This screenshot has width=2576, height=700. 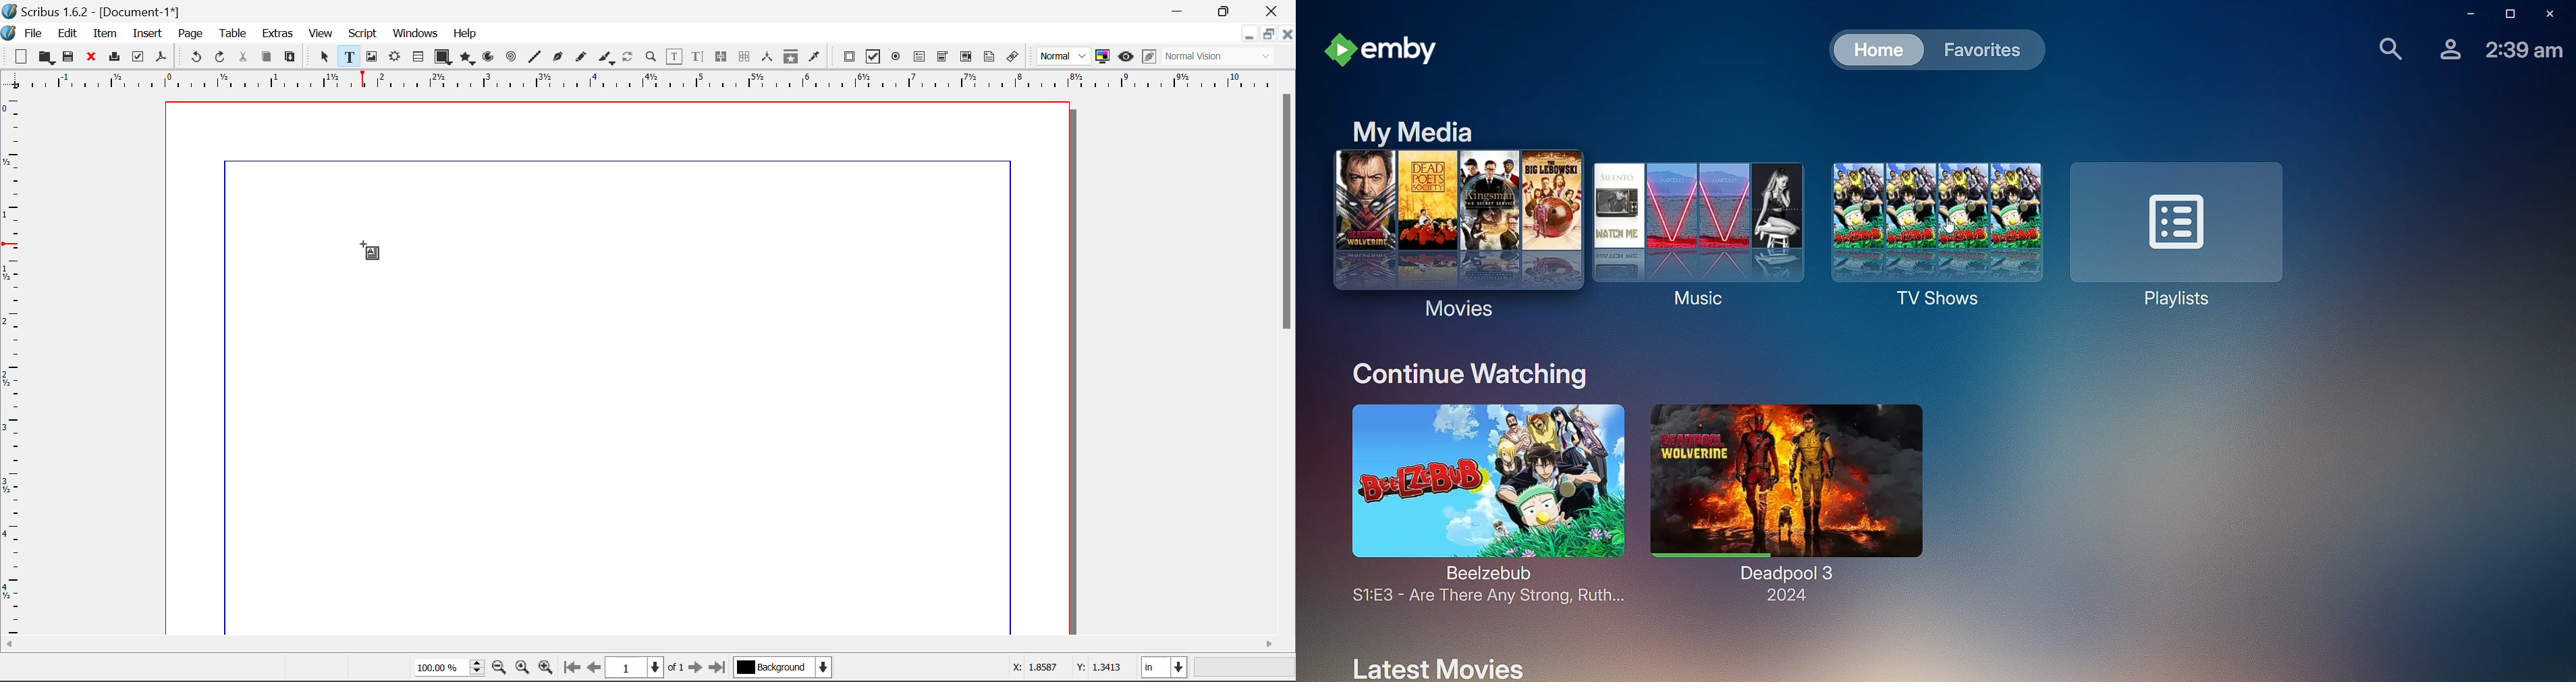 I want to click on Redo, so click(x=223, y=57).